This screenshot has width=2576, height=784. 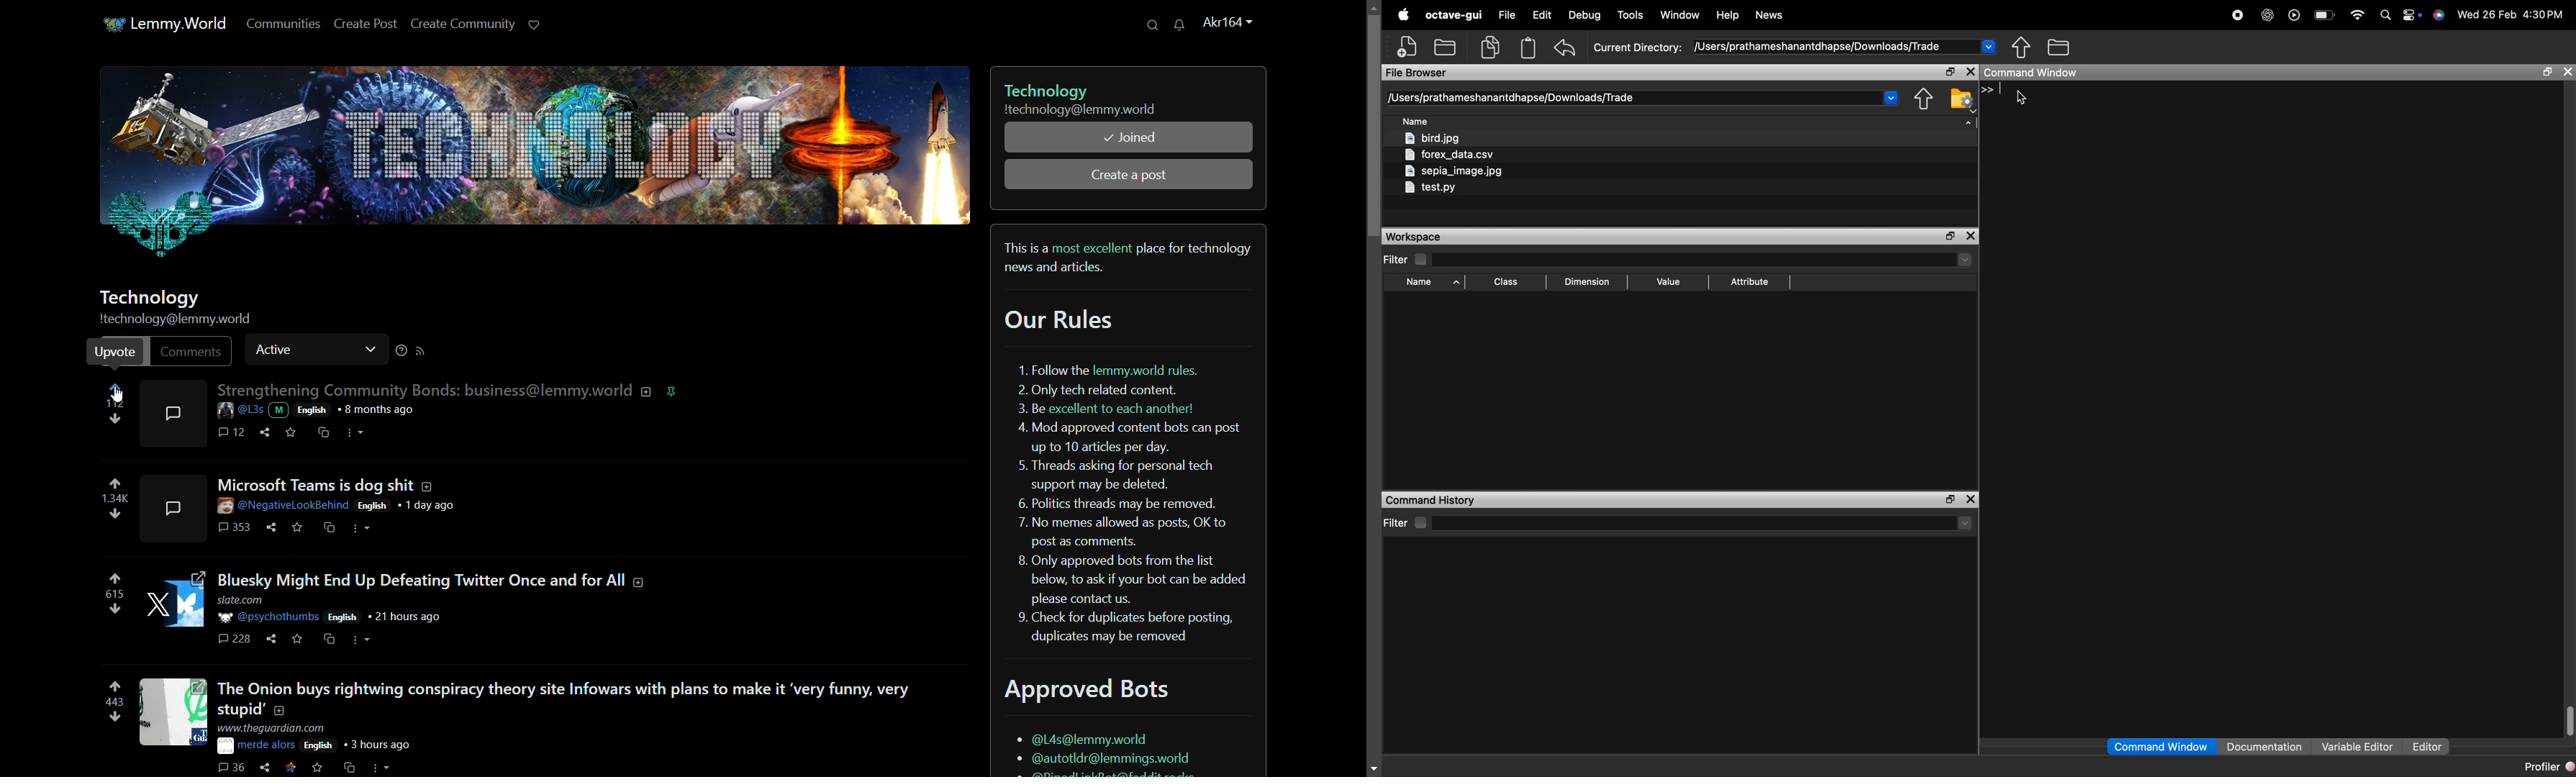 I want to click on our rules, so click(x=1061, y=319).